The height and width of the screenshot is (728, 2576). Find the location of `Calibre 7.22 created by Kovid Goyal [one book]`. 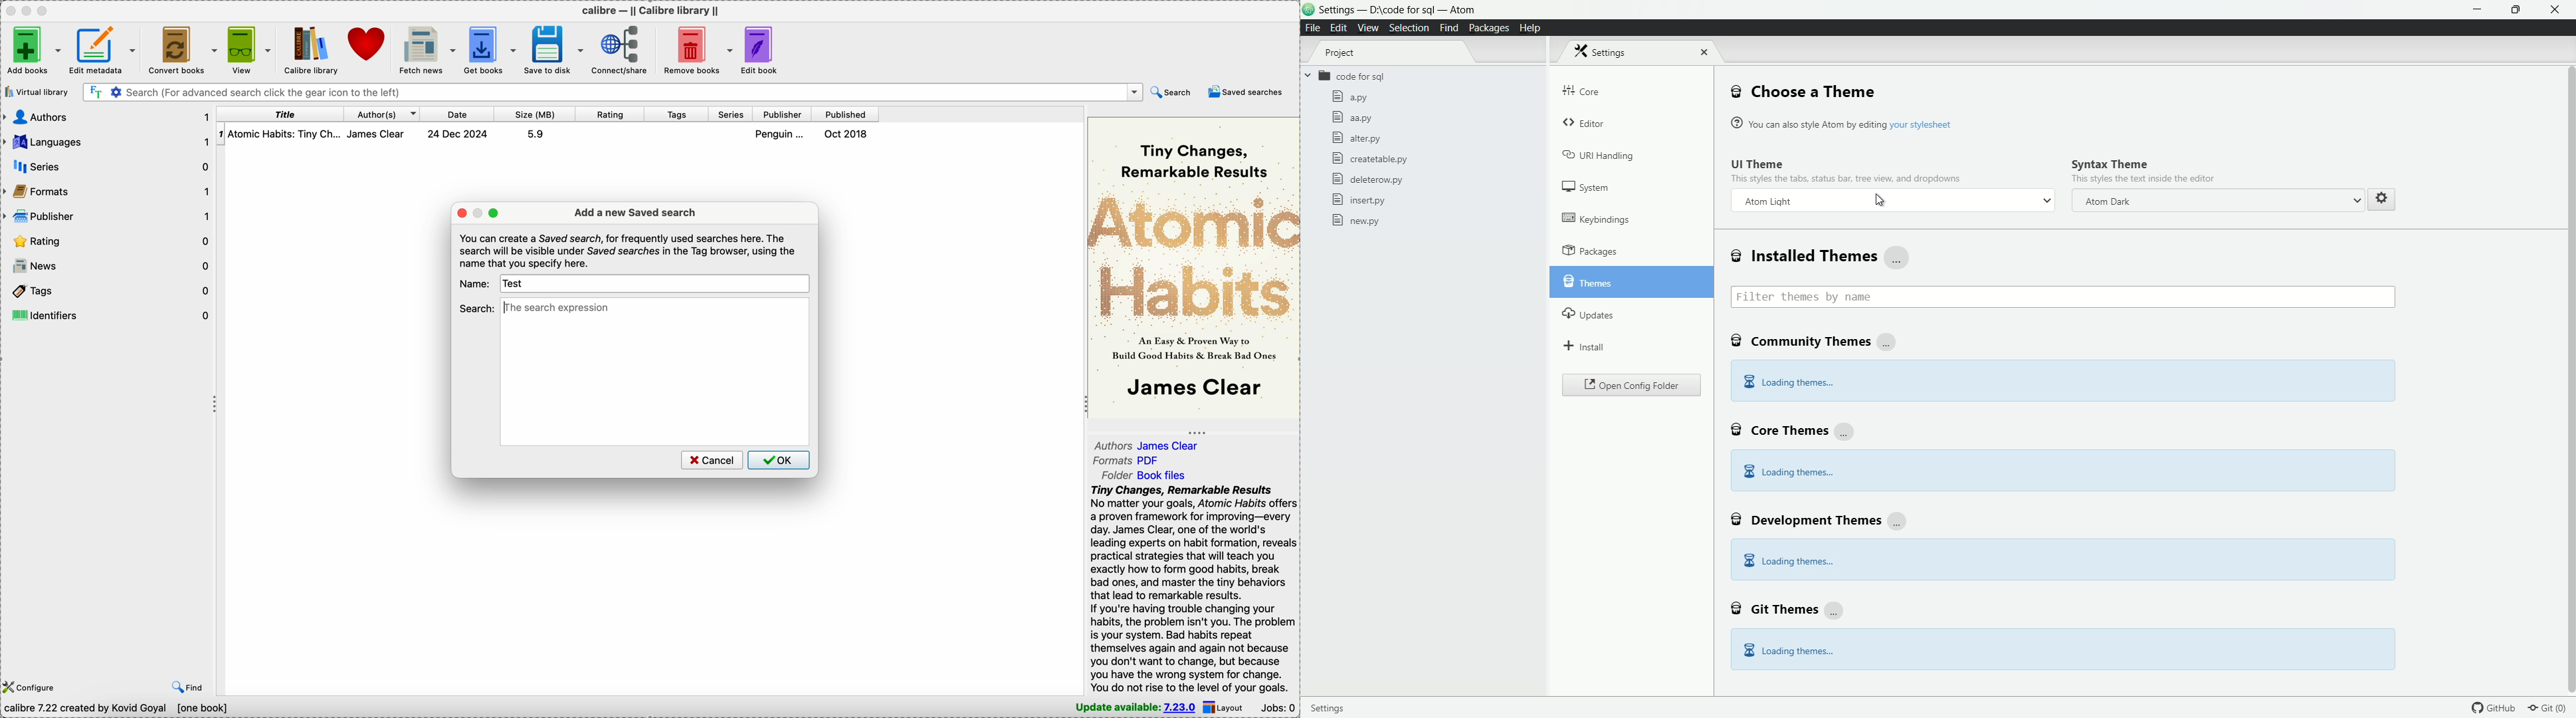

Calibre 7.22 created by Kovid Goyal [one book] is located at coordinates (118, 708).